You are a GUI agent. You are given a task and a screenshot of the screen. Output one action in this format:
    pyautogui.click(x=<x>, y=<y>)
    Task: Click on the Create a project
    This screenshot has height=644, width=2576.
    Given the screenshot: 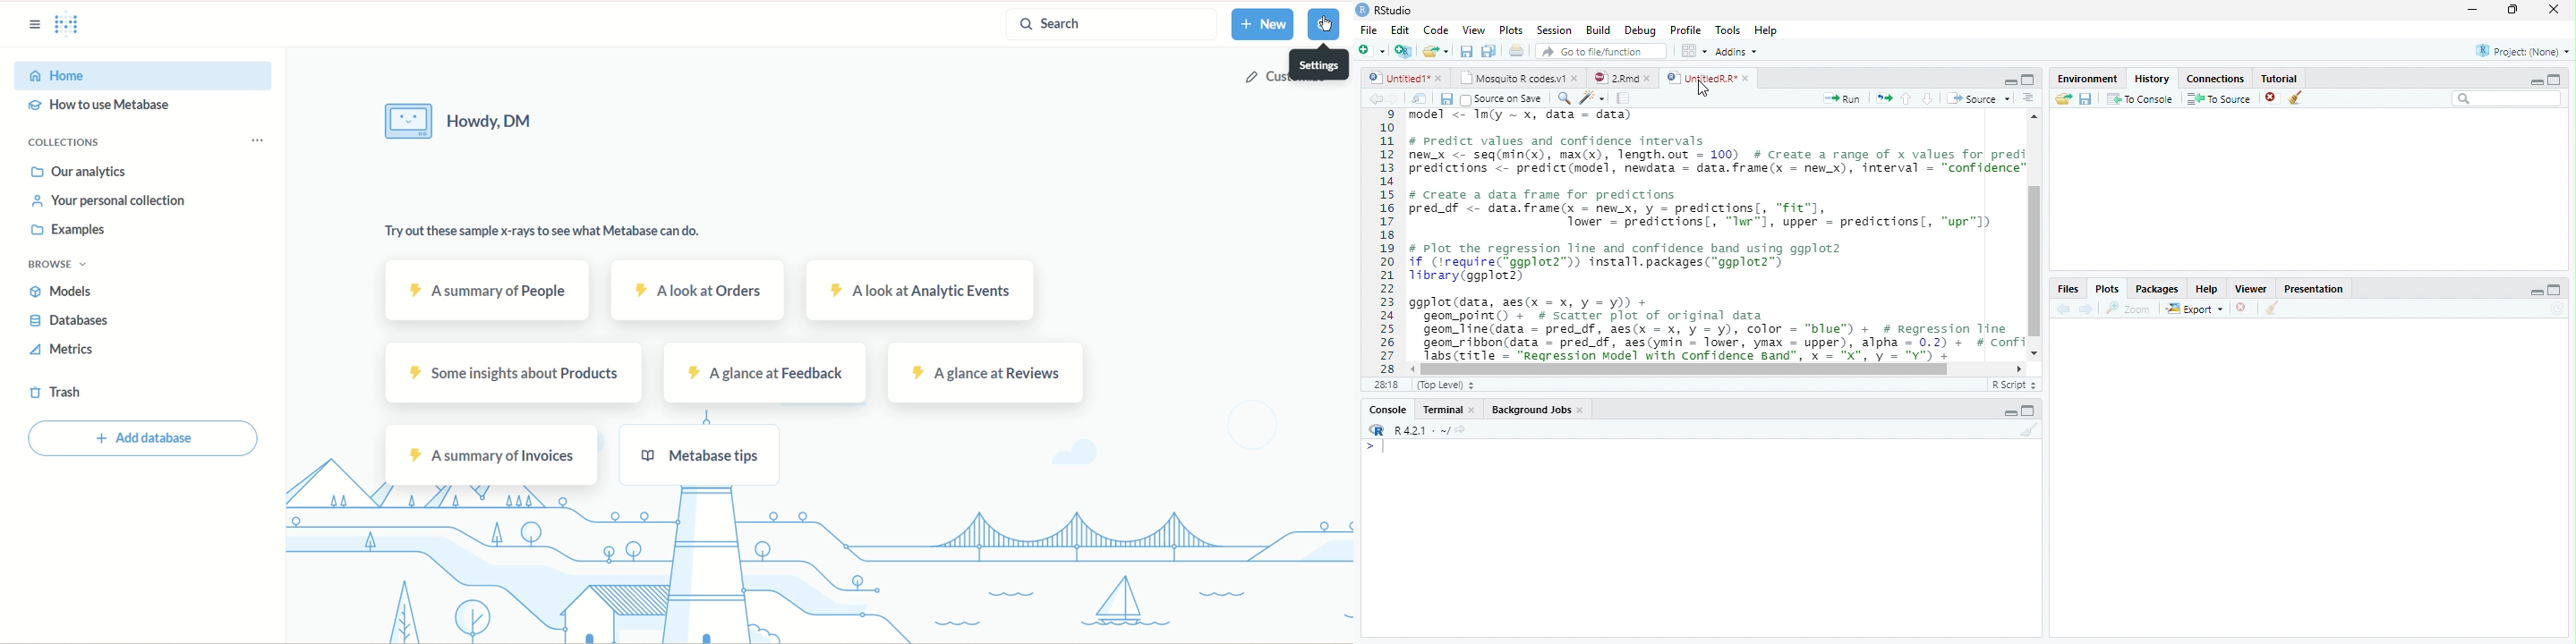 What is the action you would take?
    pyautogui.click(x=1403, y=51)
    